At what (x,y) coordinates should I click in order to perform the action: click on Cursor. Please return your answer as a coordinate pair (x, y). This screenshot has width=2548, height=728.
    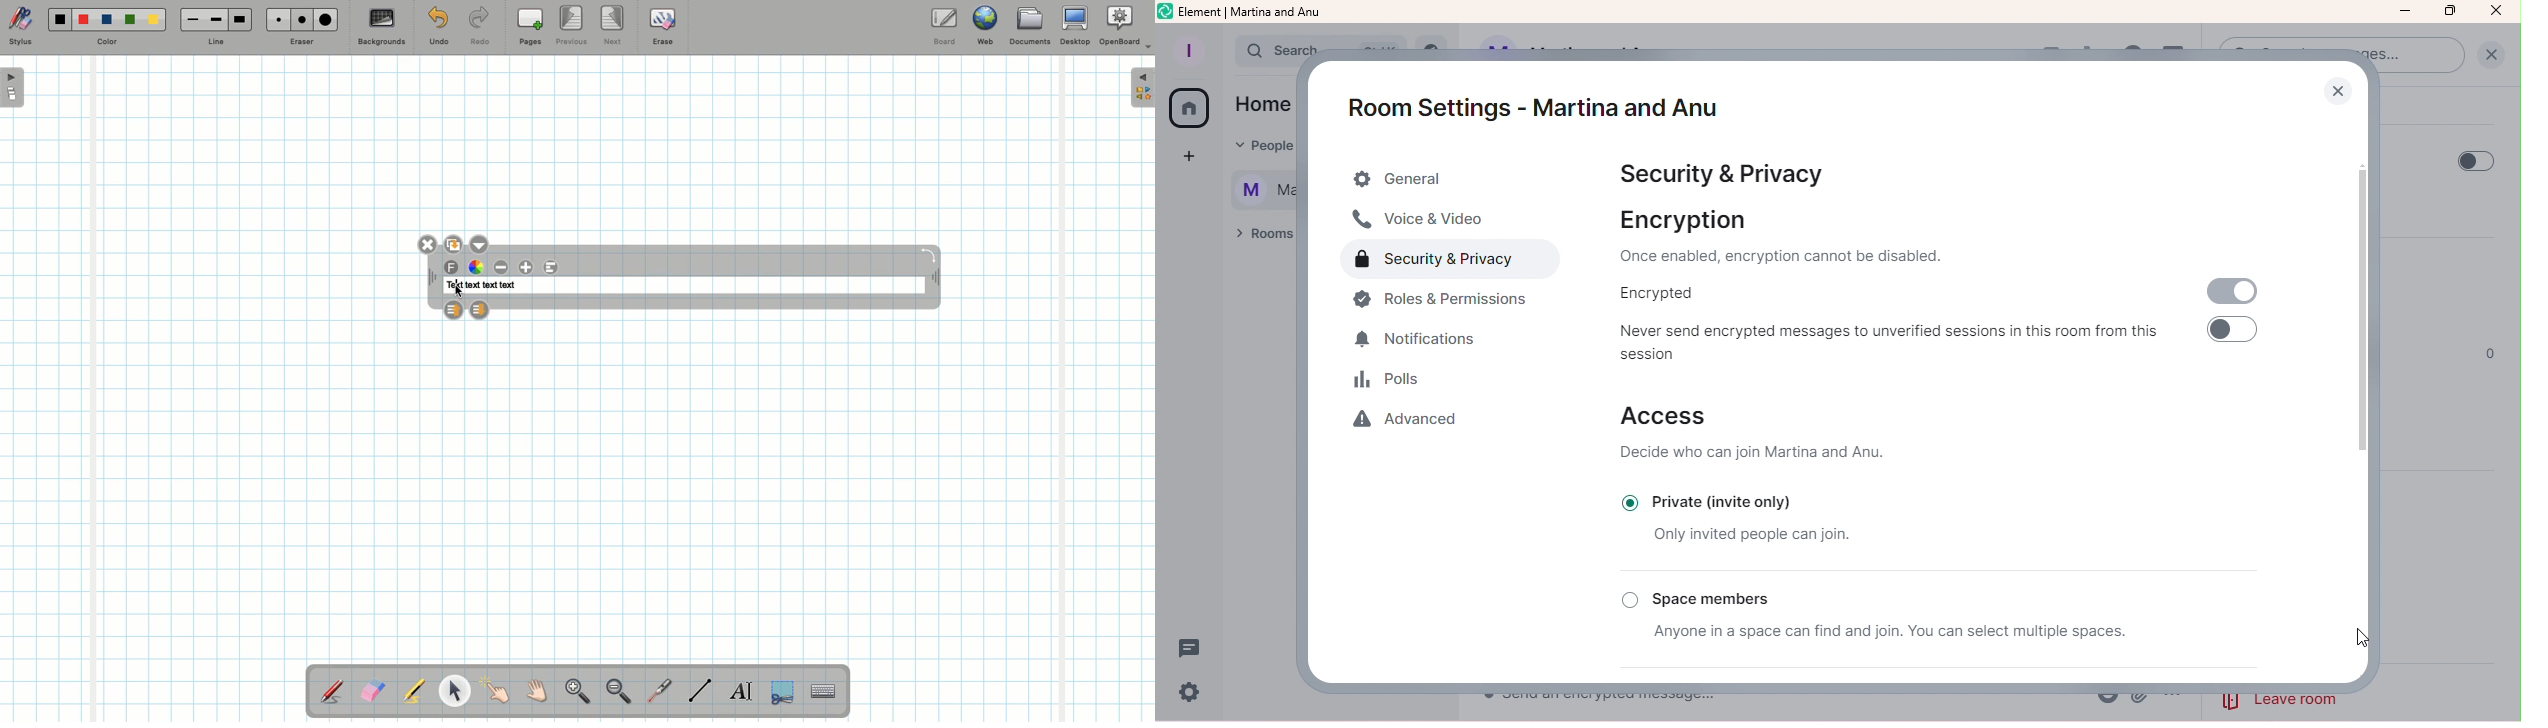
    Looking at the image, I should click on (2358, 641).